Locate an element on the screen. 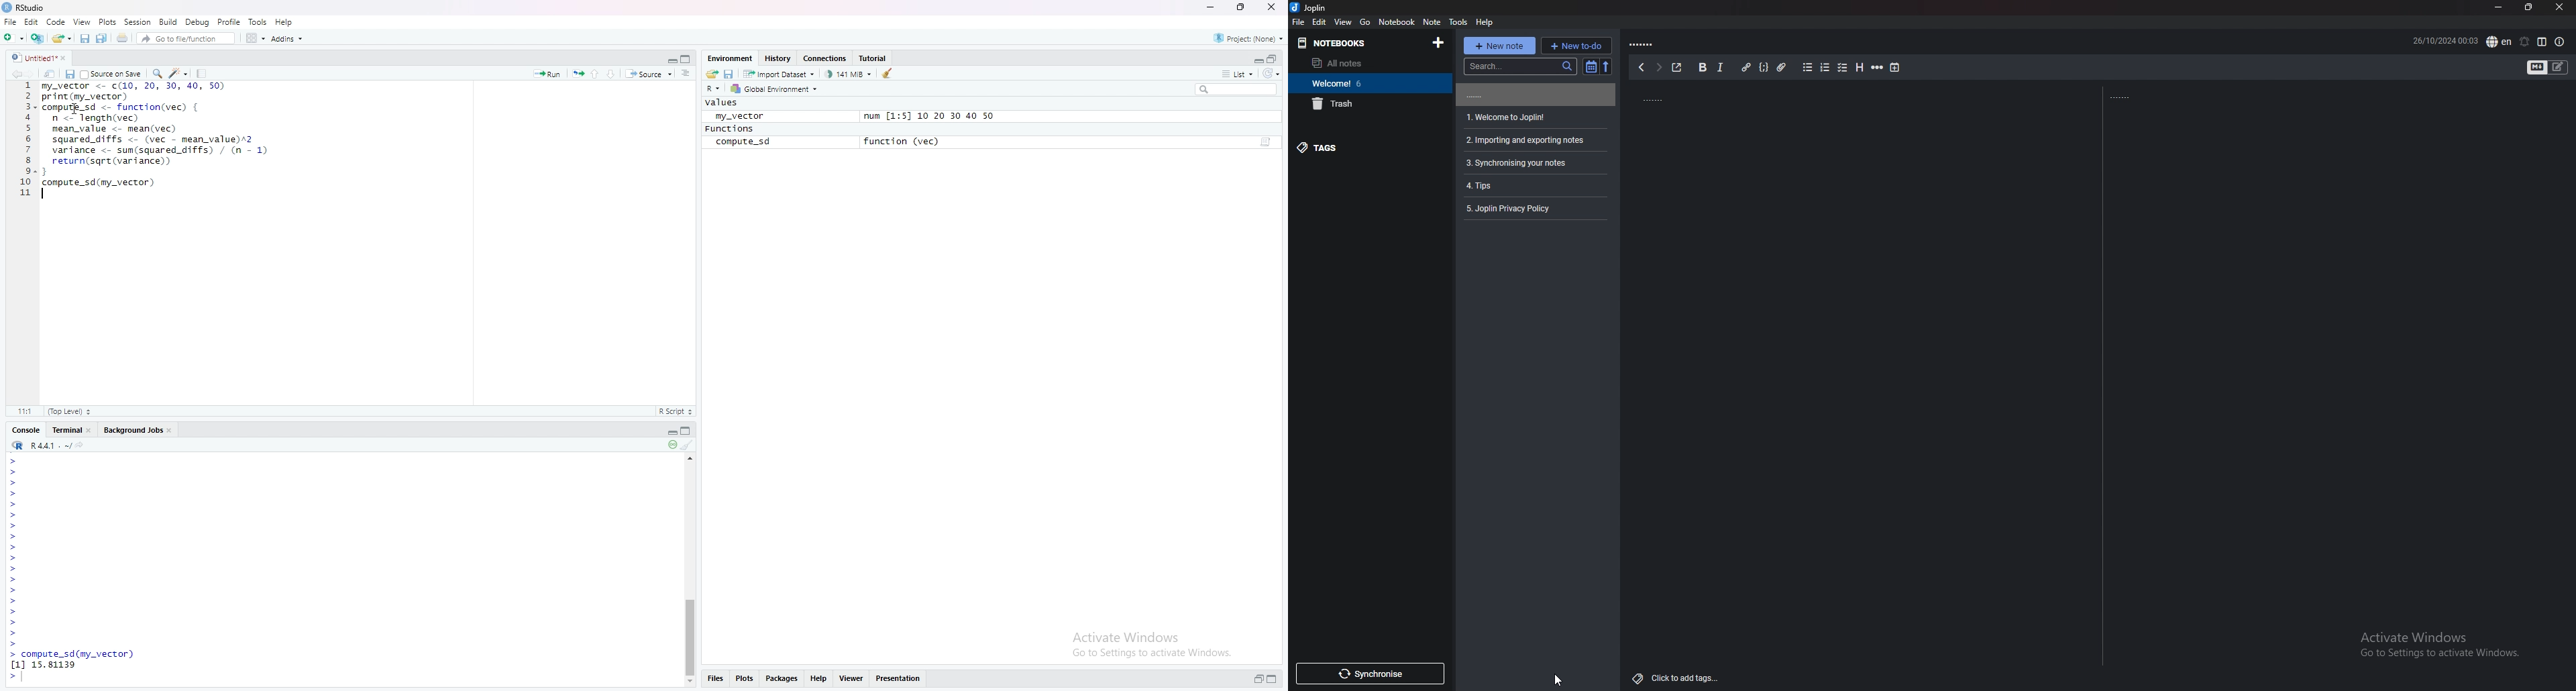 The width and height of the screenshot is (2576, 700). Create a project is located at coordinates (36, 37).